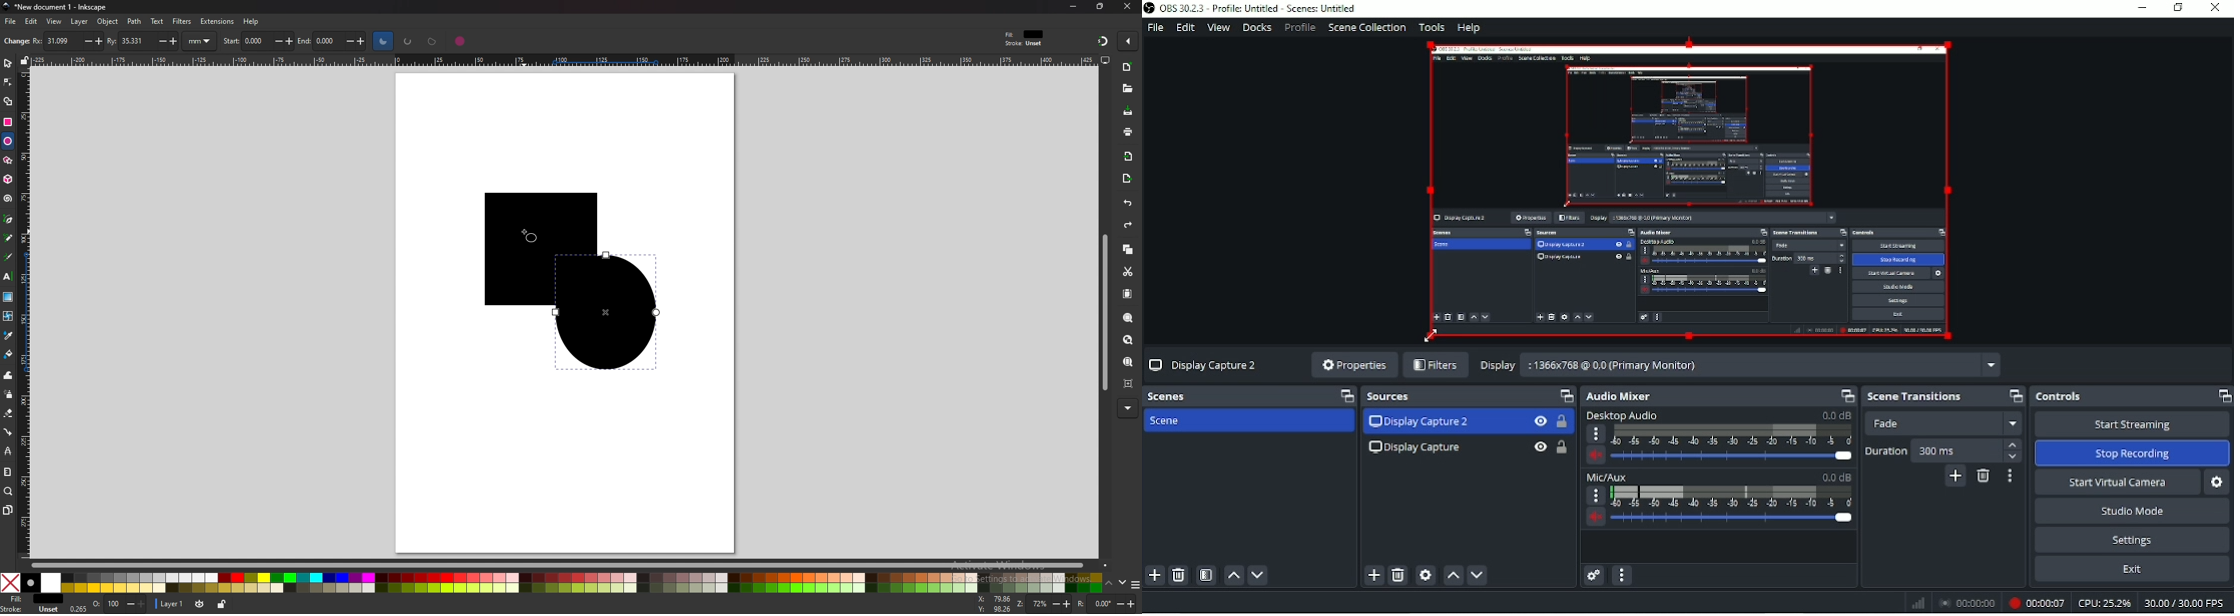 Image resolution: width=2240 pixels, height=616 pixels. Describe the element at coordinates (1595, 456) in the screenshot. I see `volume` at that location.